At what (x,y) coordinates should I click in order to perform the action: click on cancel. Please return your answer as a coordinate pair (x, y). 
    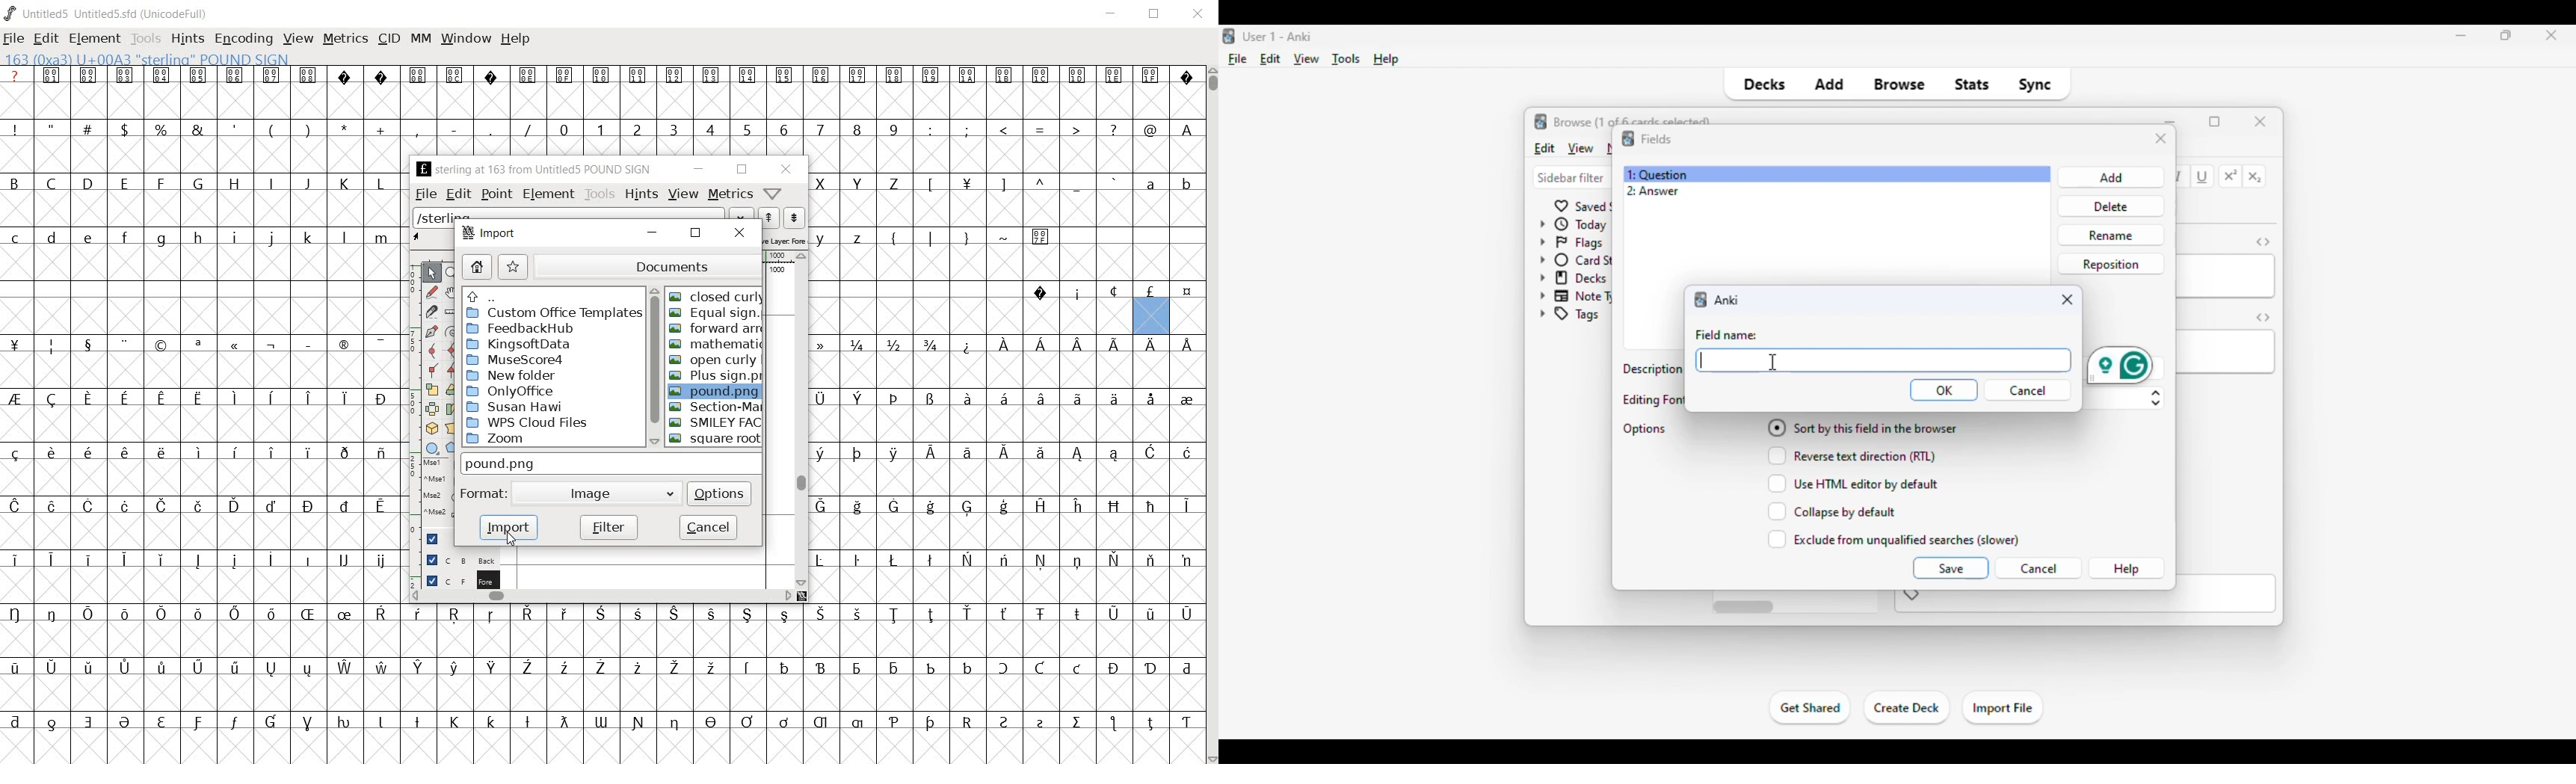
    Looking at the image, I should click on (2038, 569).